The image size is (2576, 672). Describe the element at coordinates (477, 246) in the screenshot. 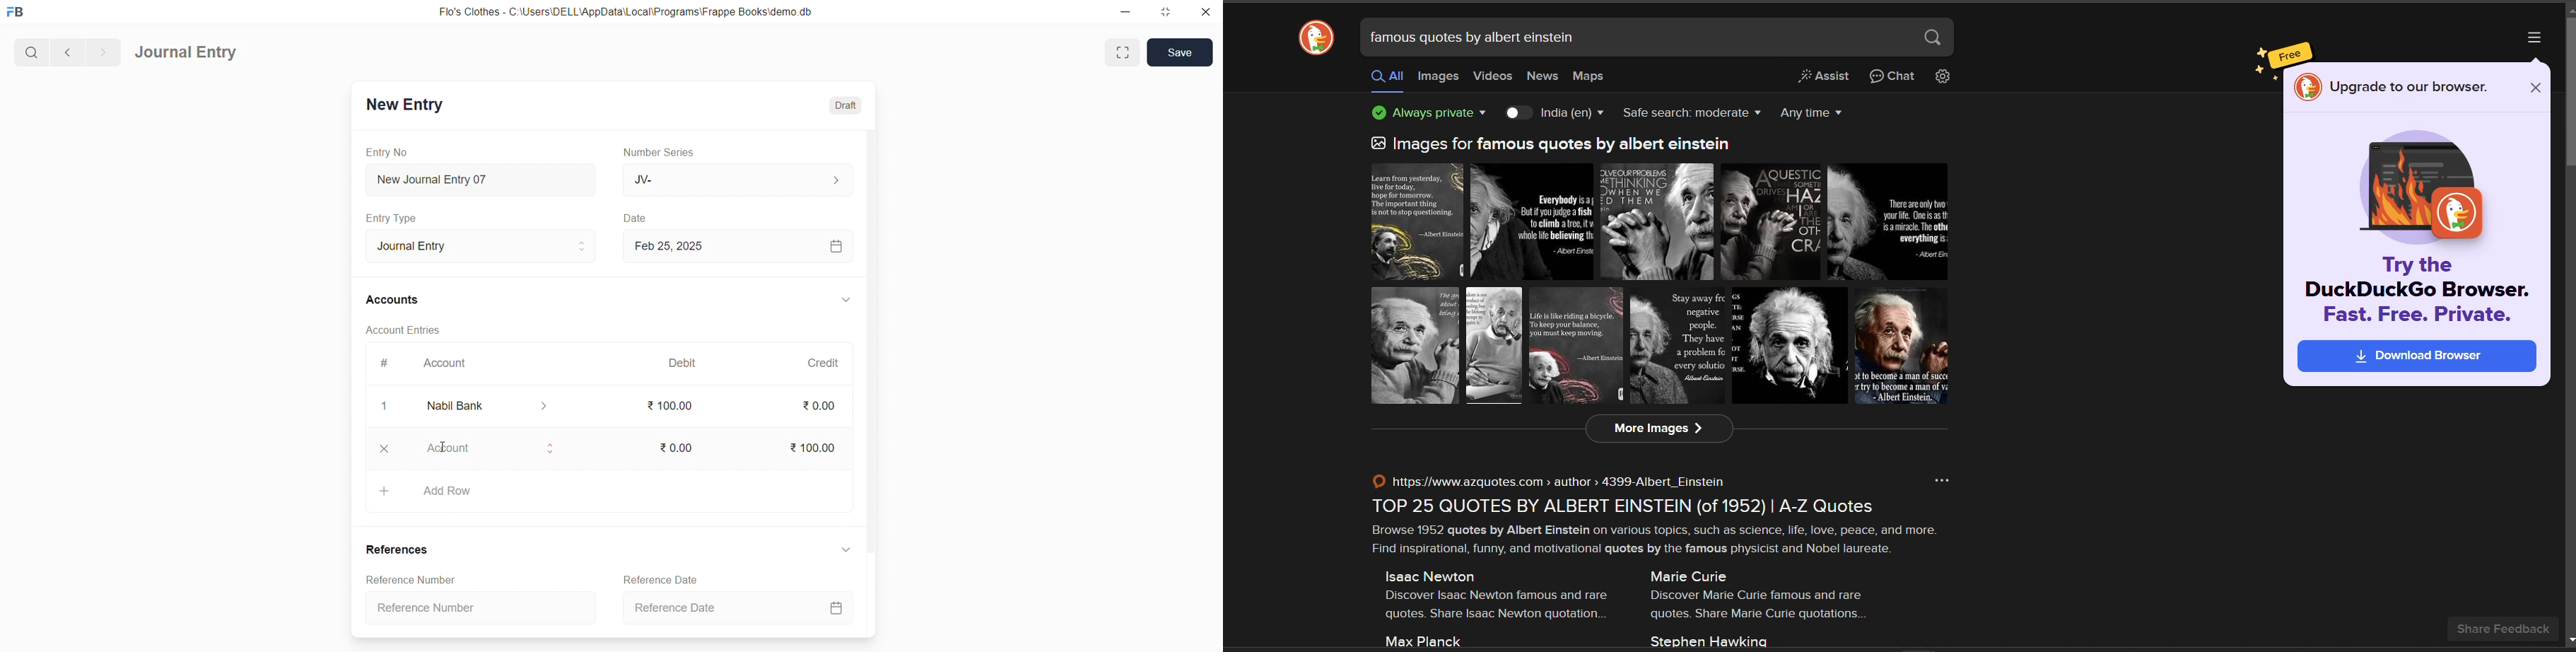

I see `Journal Entry` at that location.